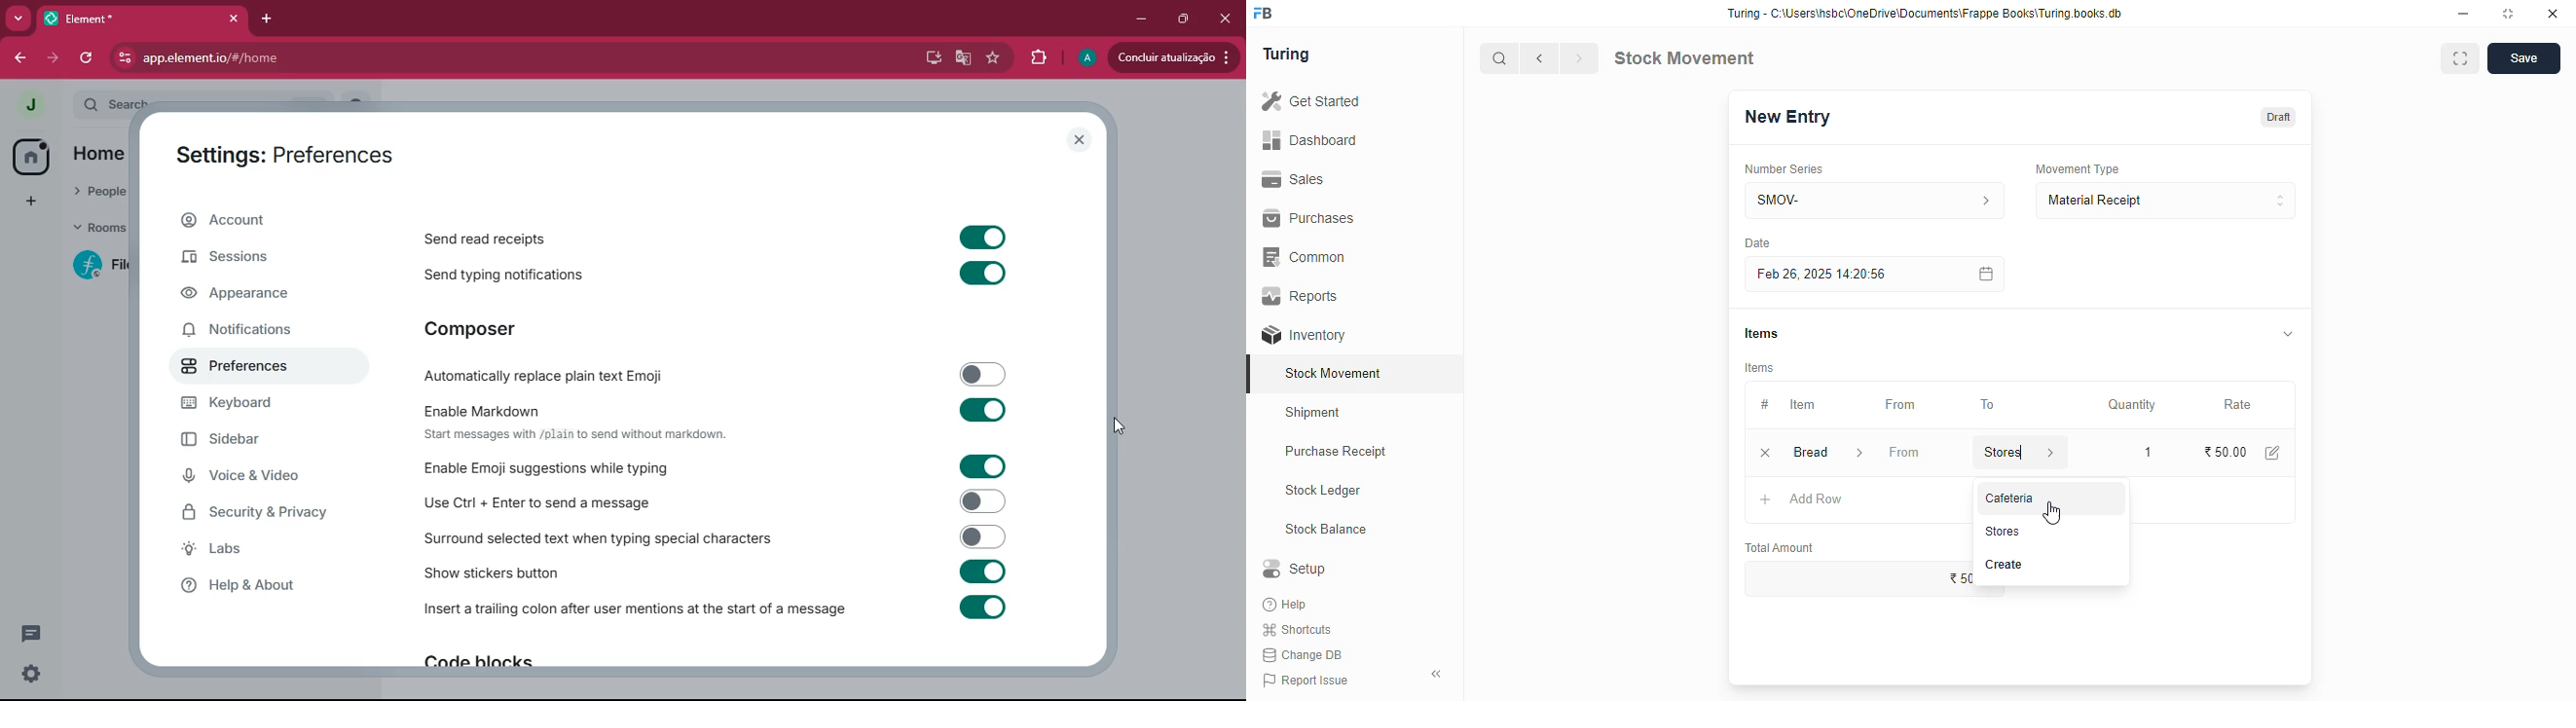 The height and width of the screenshot is (728, 2576). Describe the element at coordinates (87, 58) in the screenshot. I see `refresh` at that location.